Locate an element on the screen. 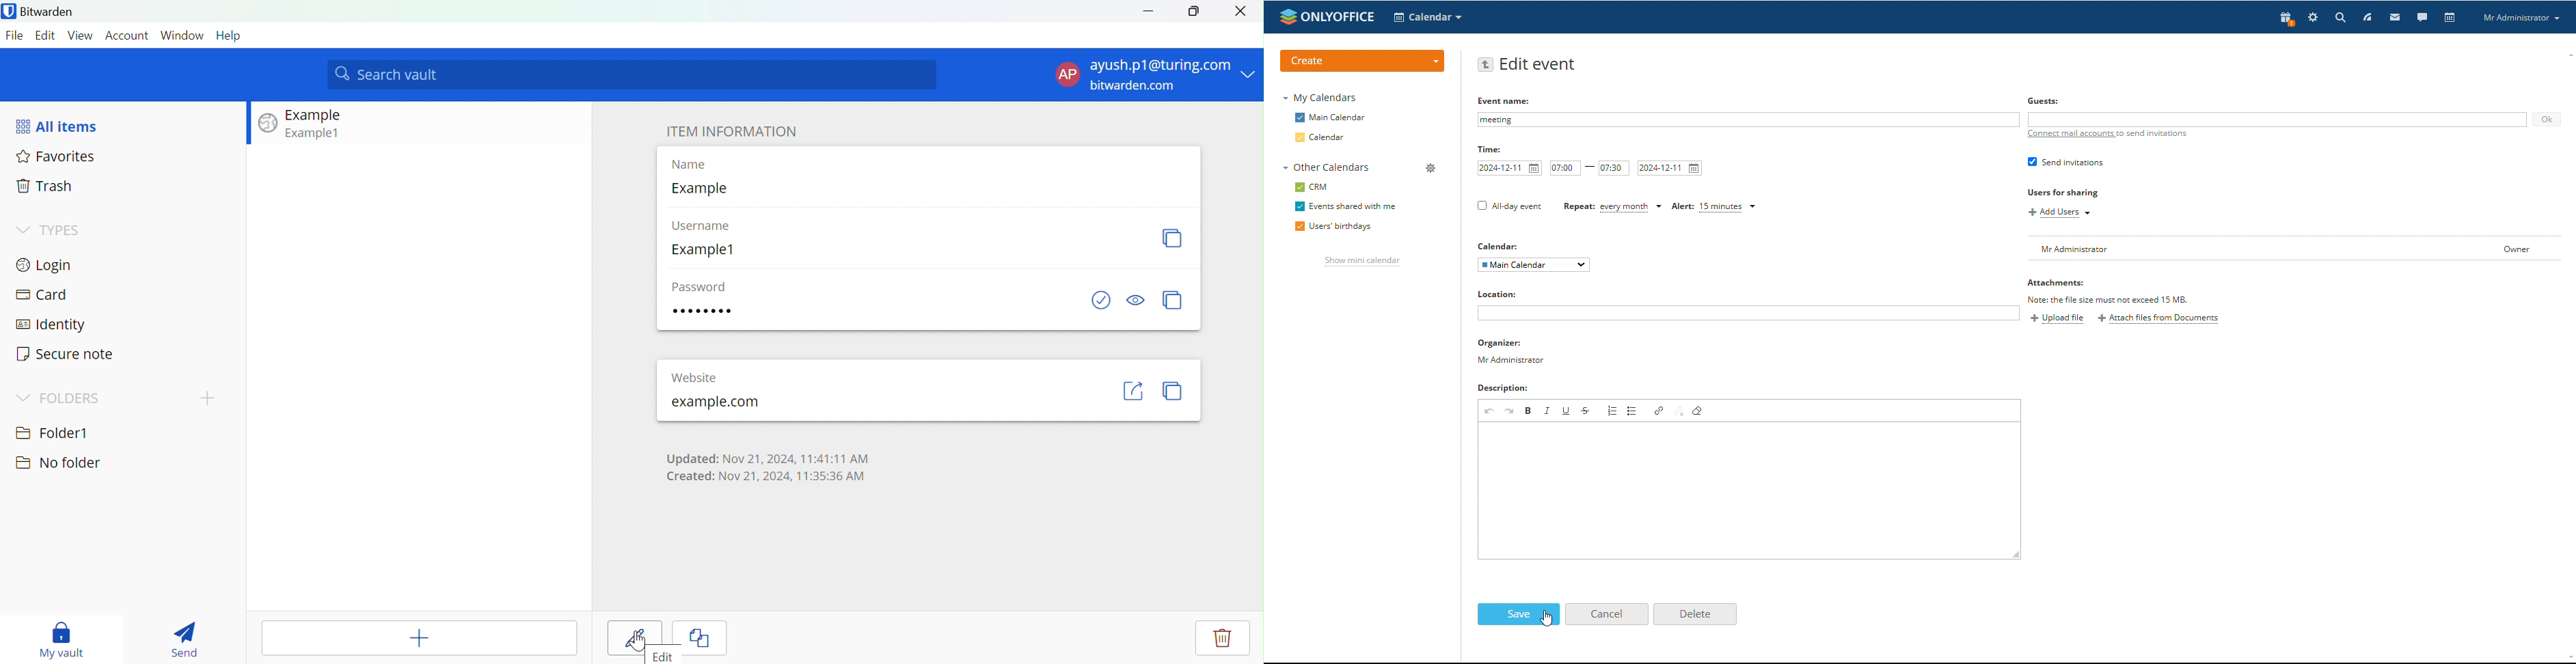  settings is located at coordinates (2313, 17).